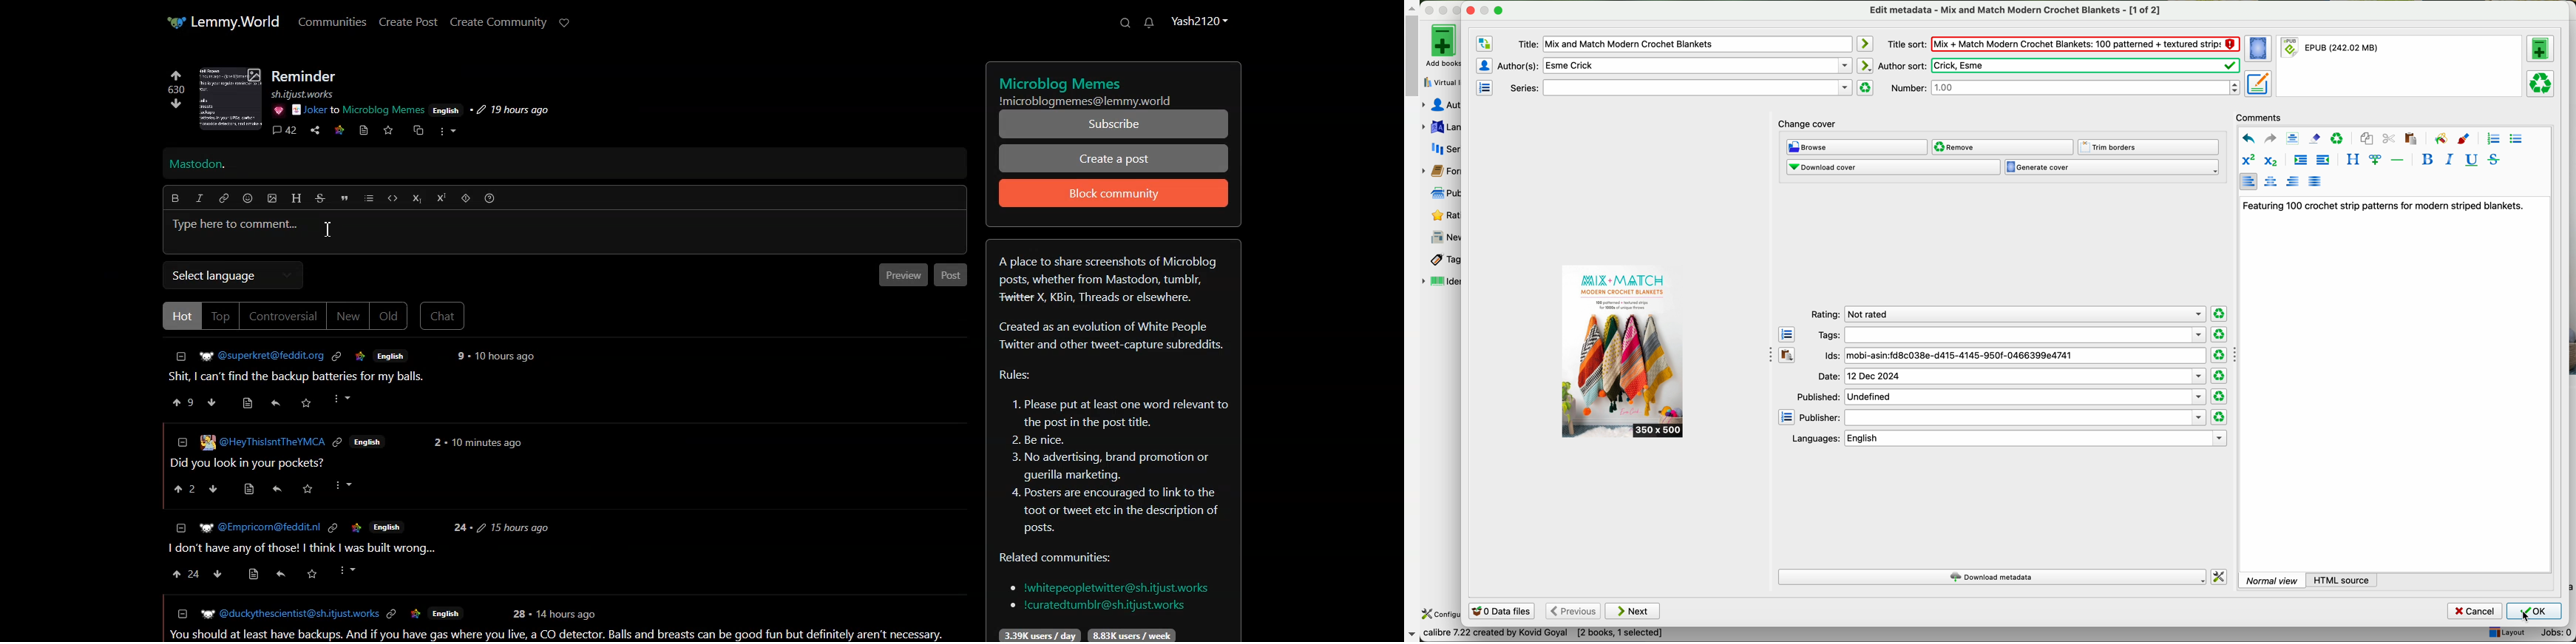 The height and width of the screenshot is (644, 2576). What do you see at coordinates (2012, 376) in the screenshot?
I see `date` at bounding box center [2012, 376].